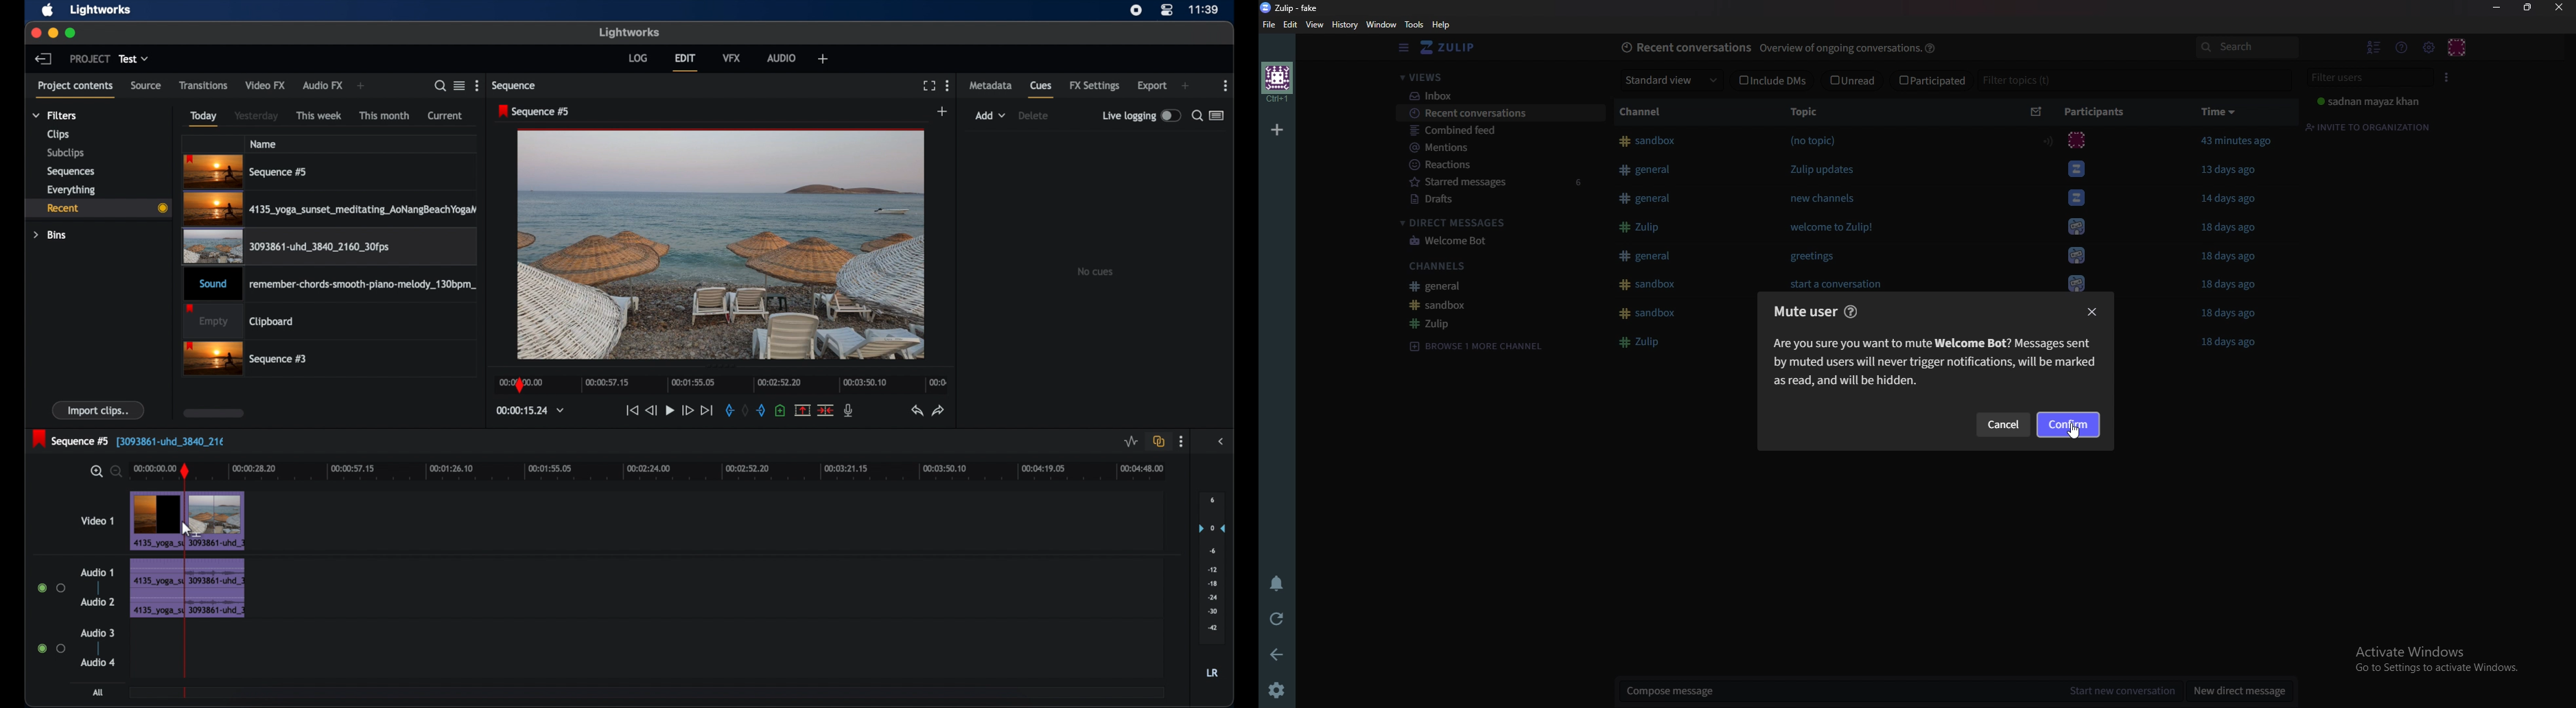 The image size is (2576, 728). I want to click on user, so click(2367, 102).